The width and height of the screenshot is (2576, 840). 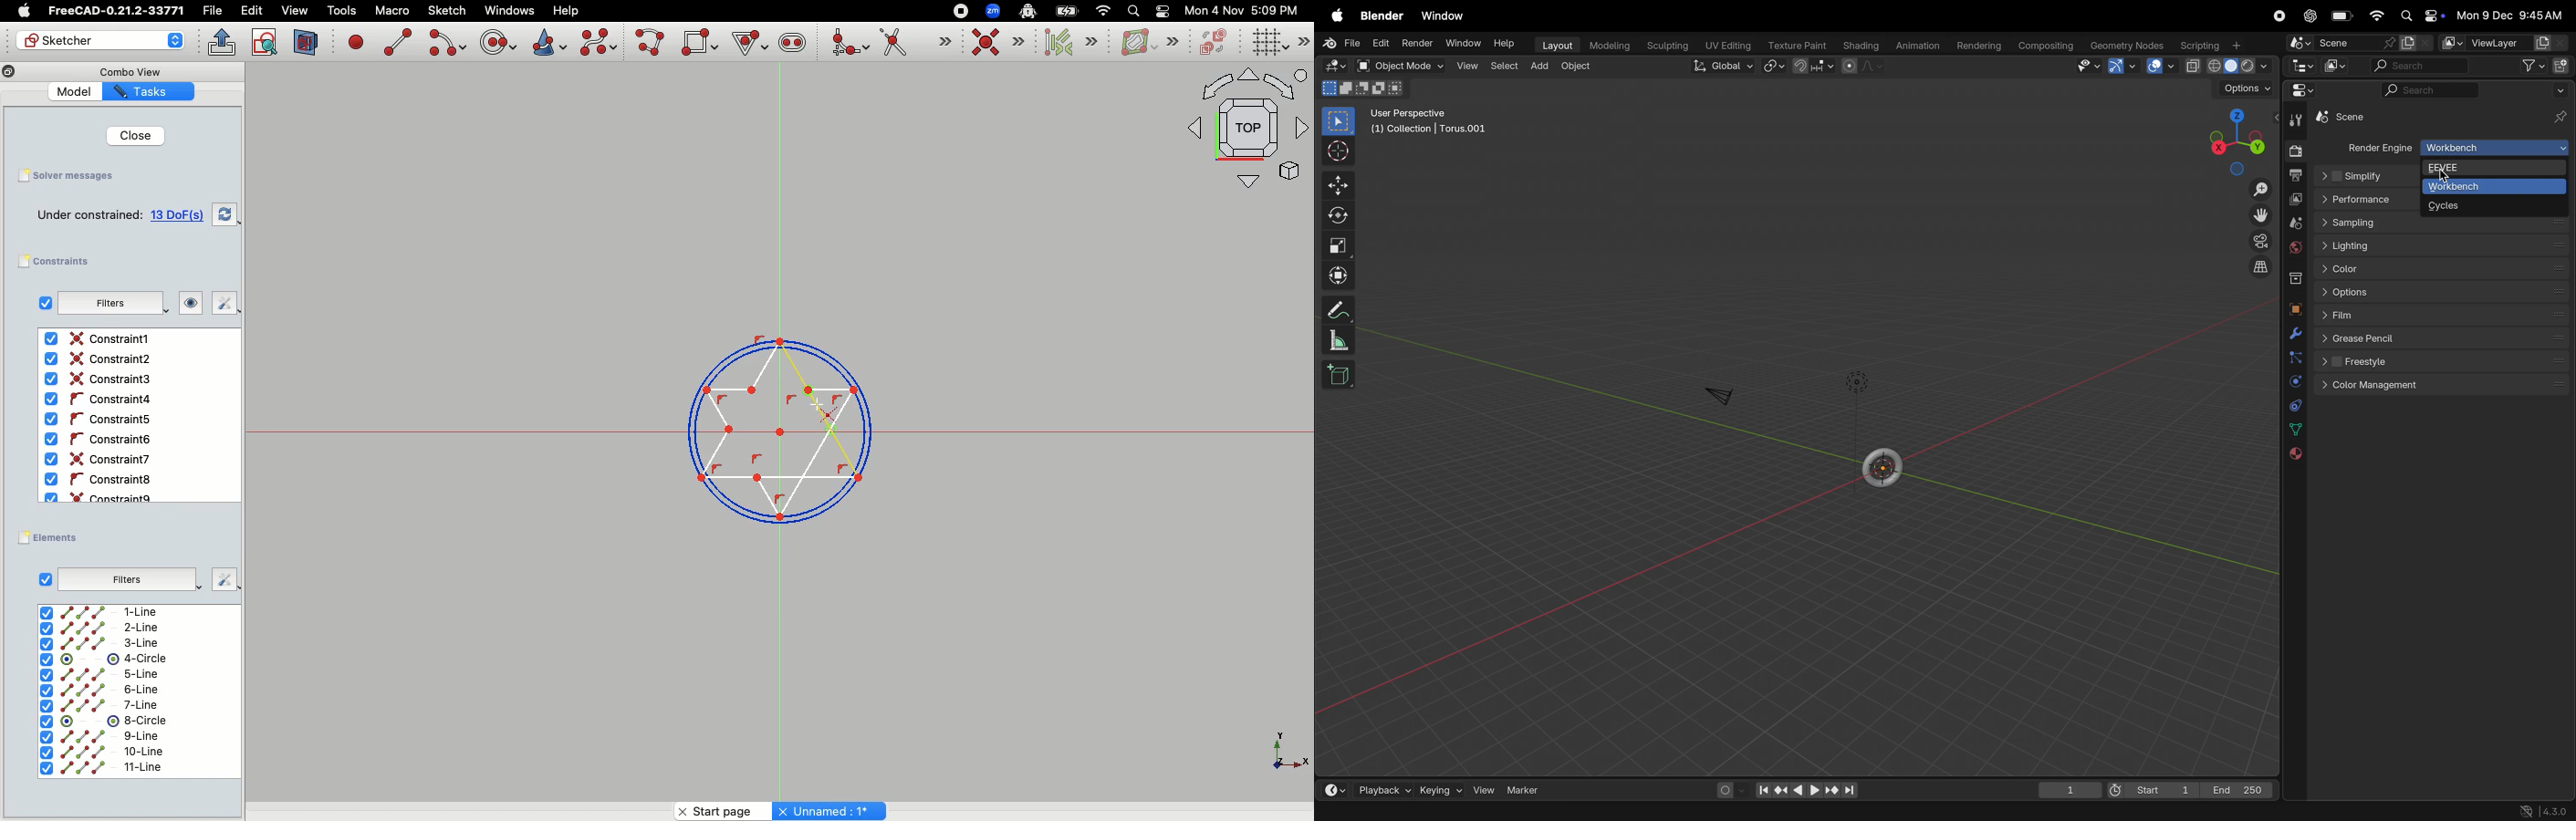 I want to click on Leave sketch, so click(x=220, y=40).